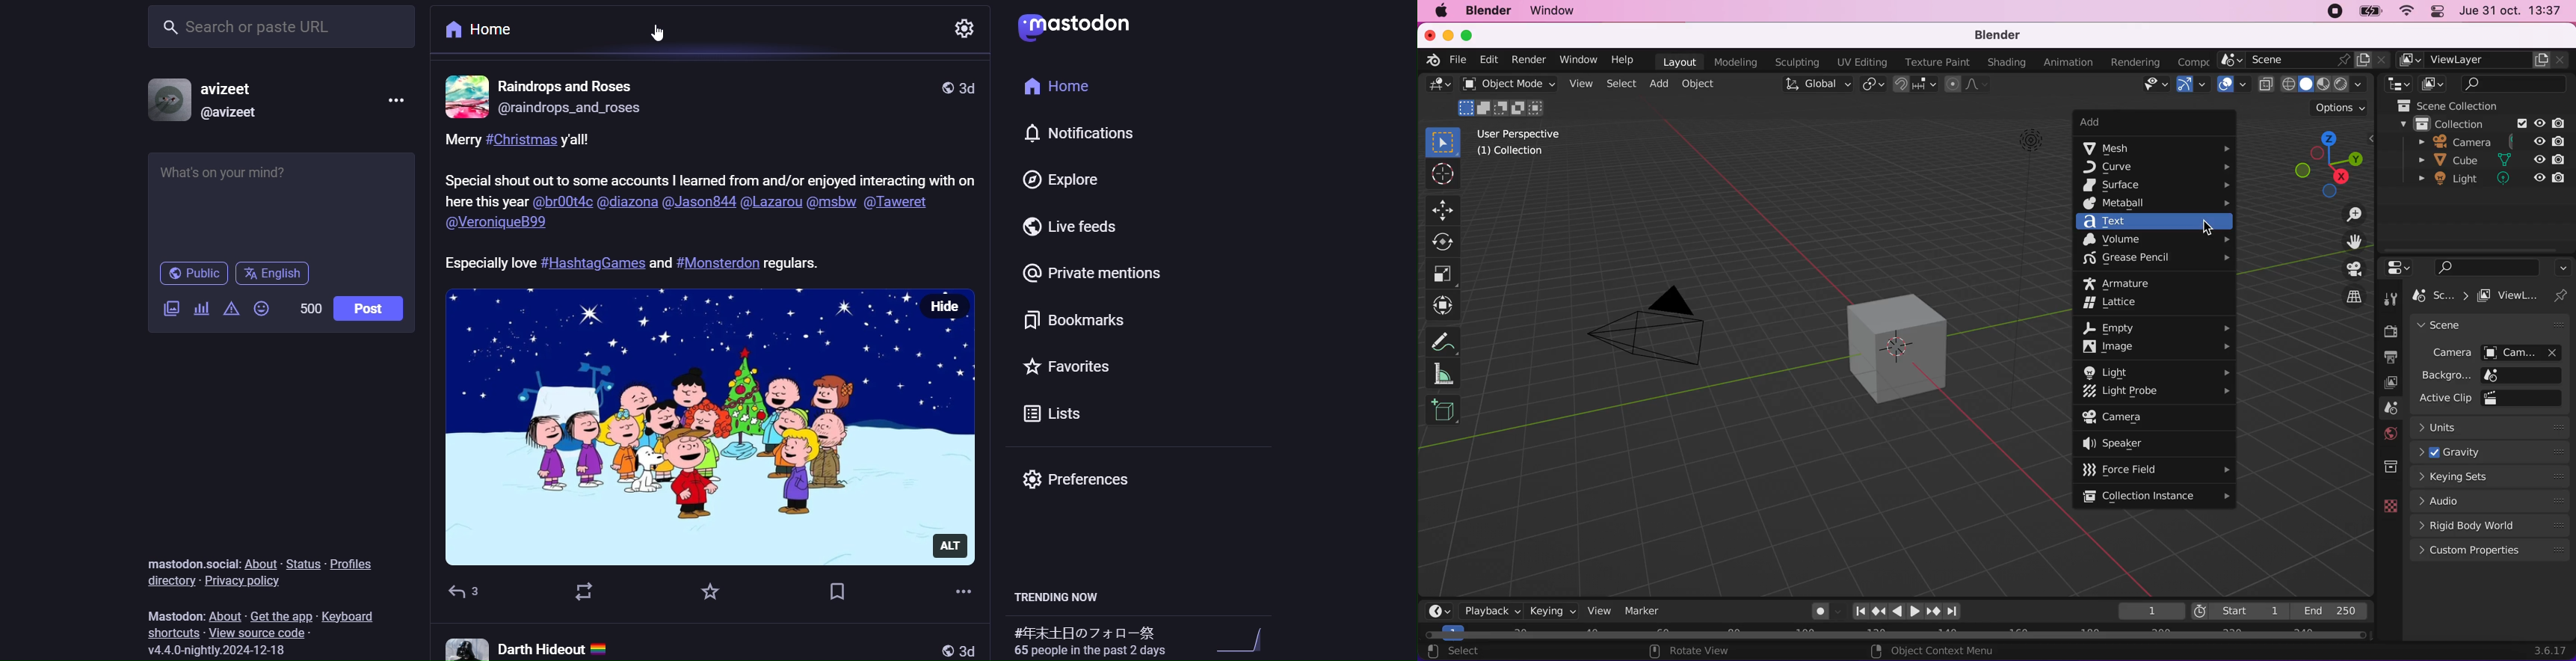  Describe the element at coordinates (2406, 11) in the screenshot. I see `wifi` at that location.